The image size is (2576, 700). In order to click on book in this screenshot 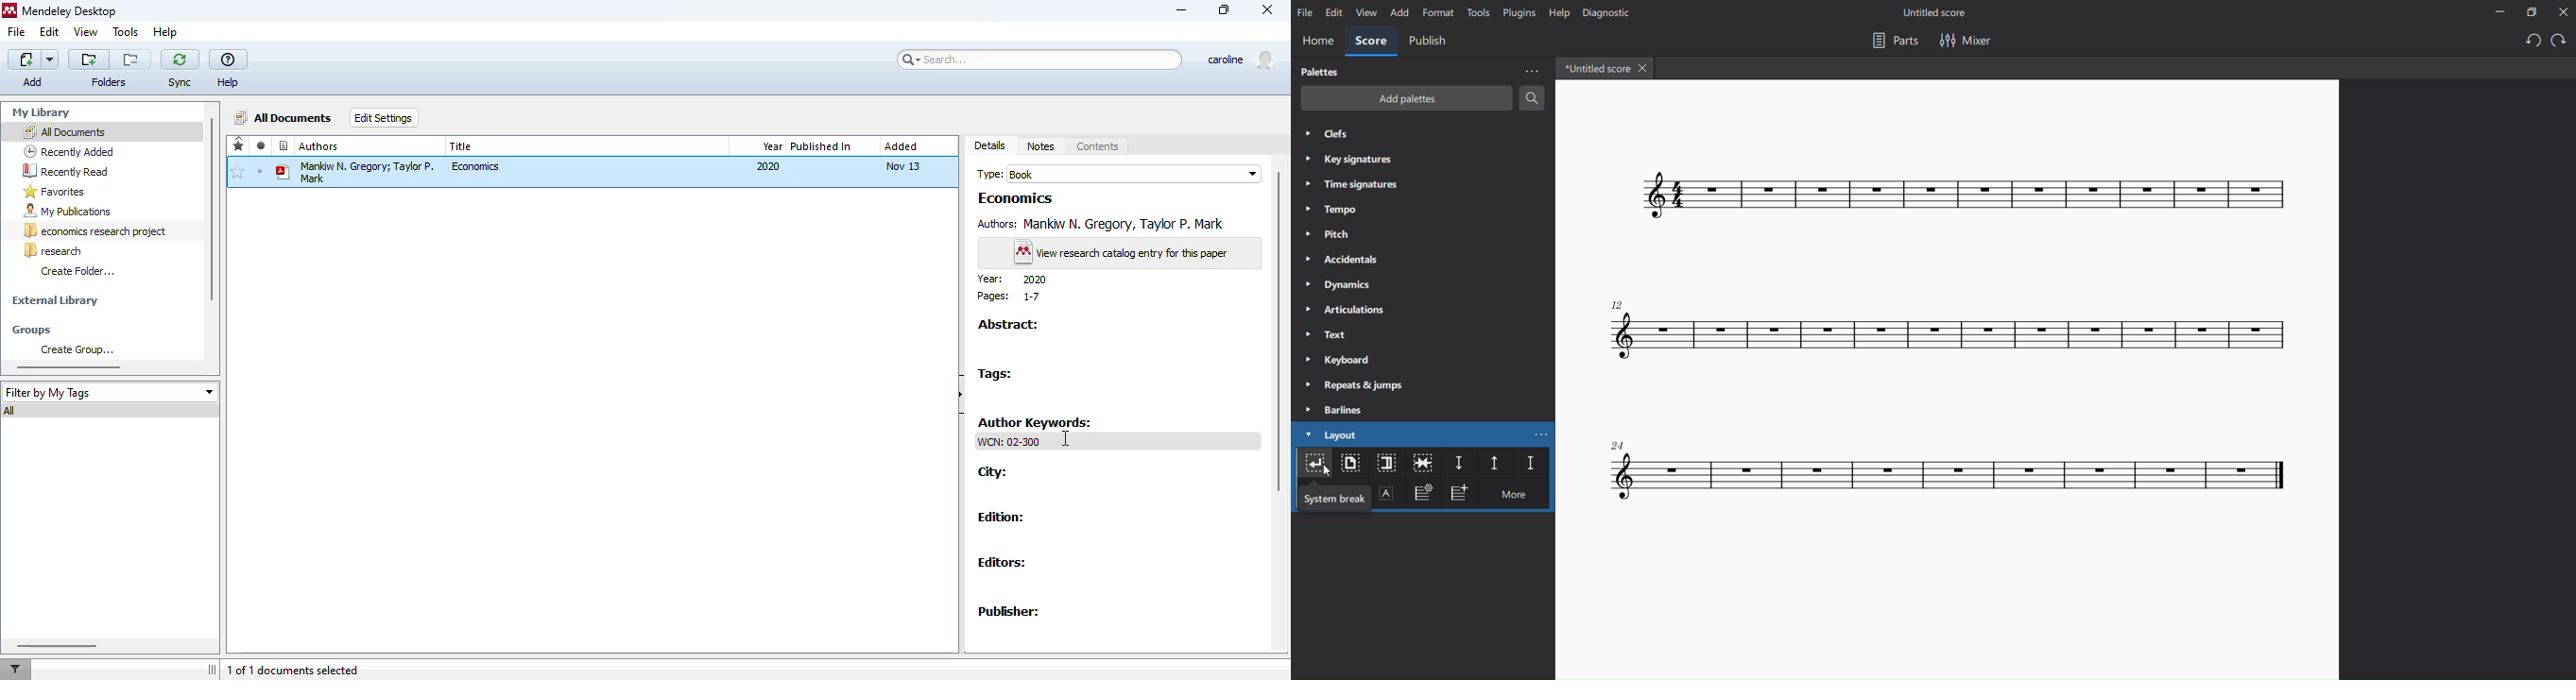, I will do `click(1134, 174)`.